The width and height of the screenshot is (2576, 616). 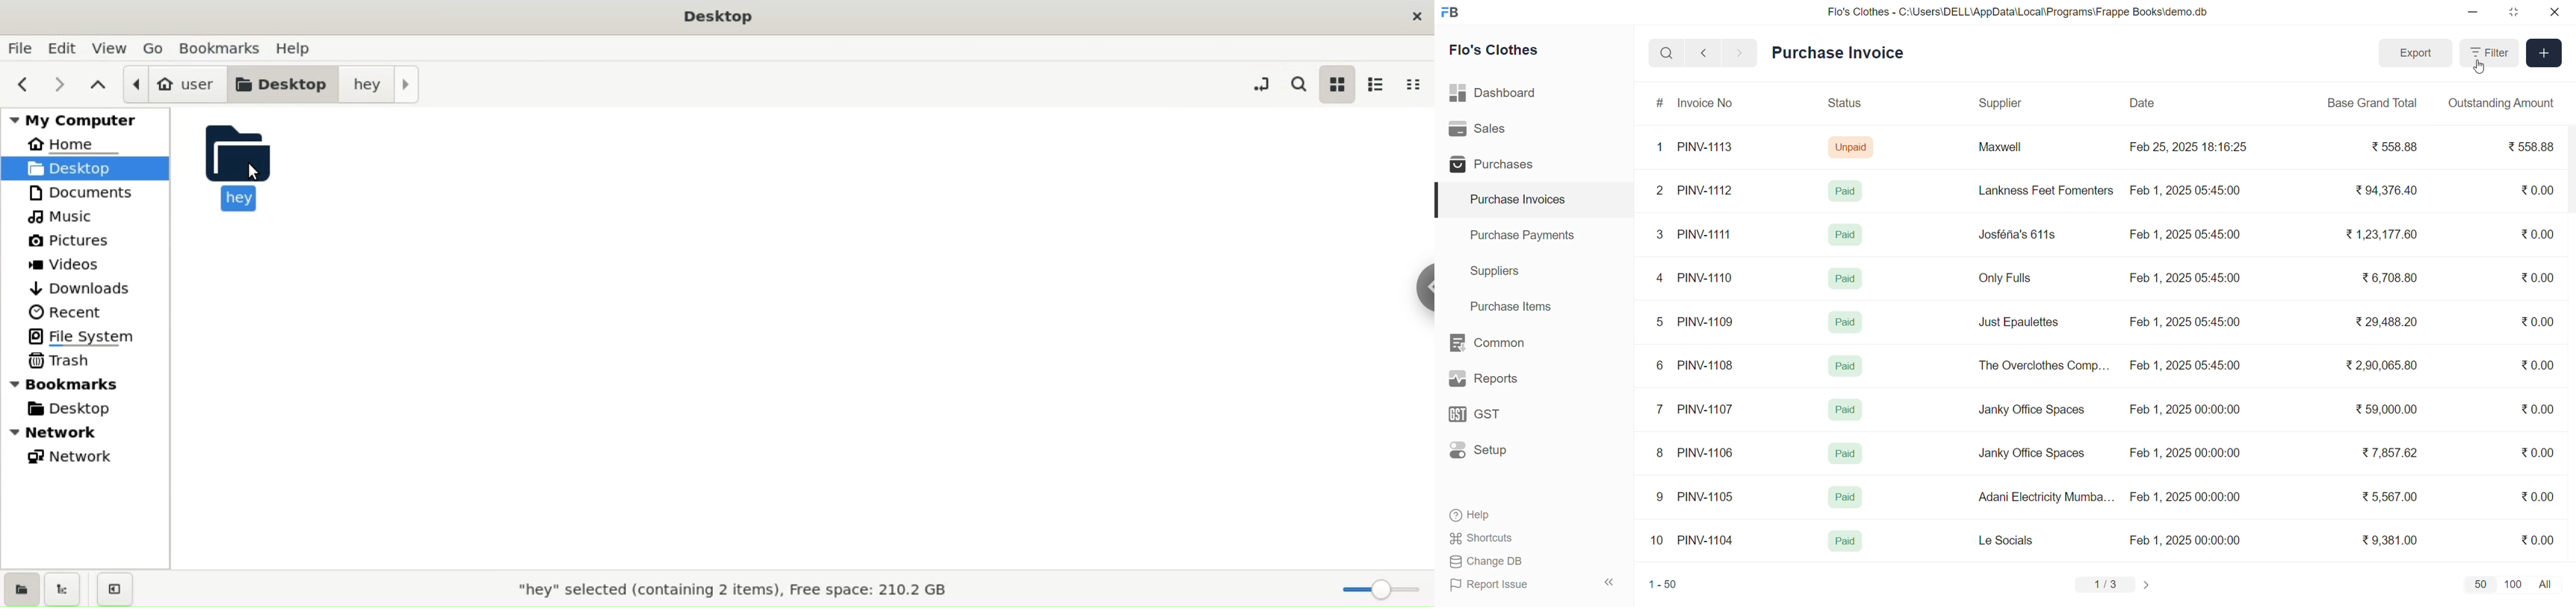 What do you see at coordinates (2016, 540) in the screenshot?
I see `Le Socials` at bounding box center [2016, 540].